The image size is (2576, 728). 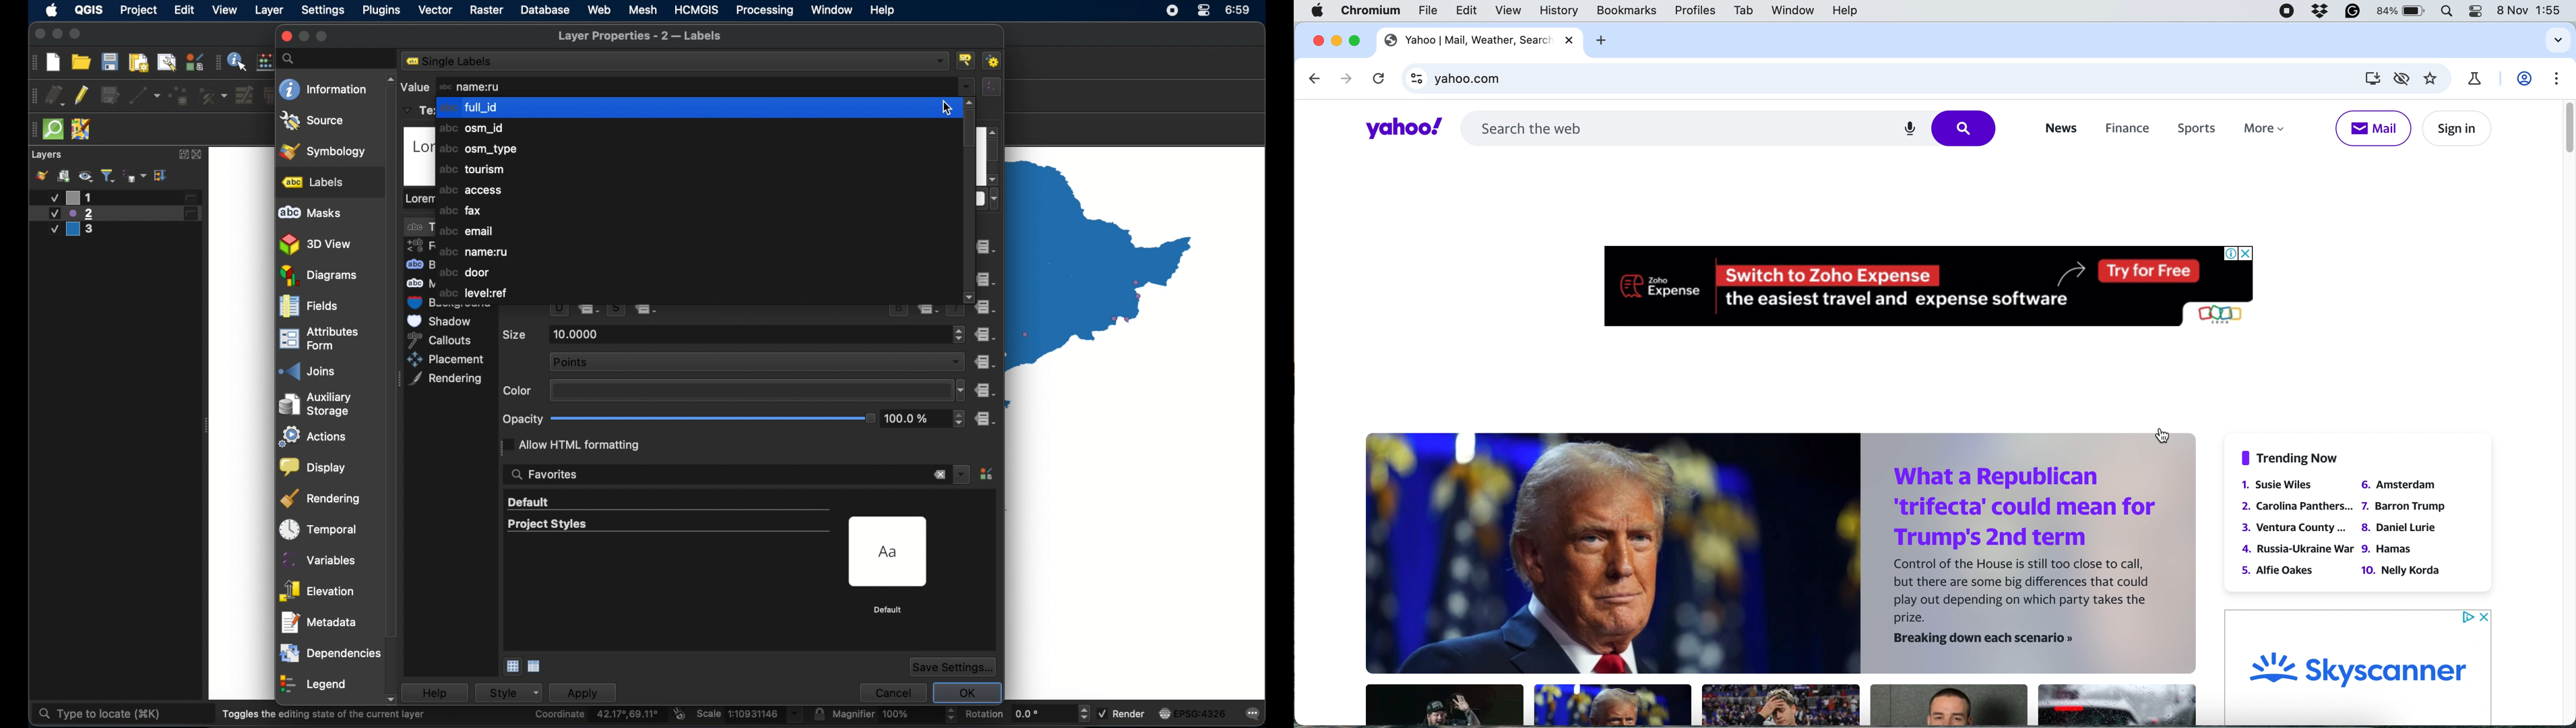 I want to click on layer 2, so click(x=115, y=214).